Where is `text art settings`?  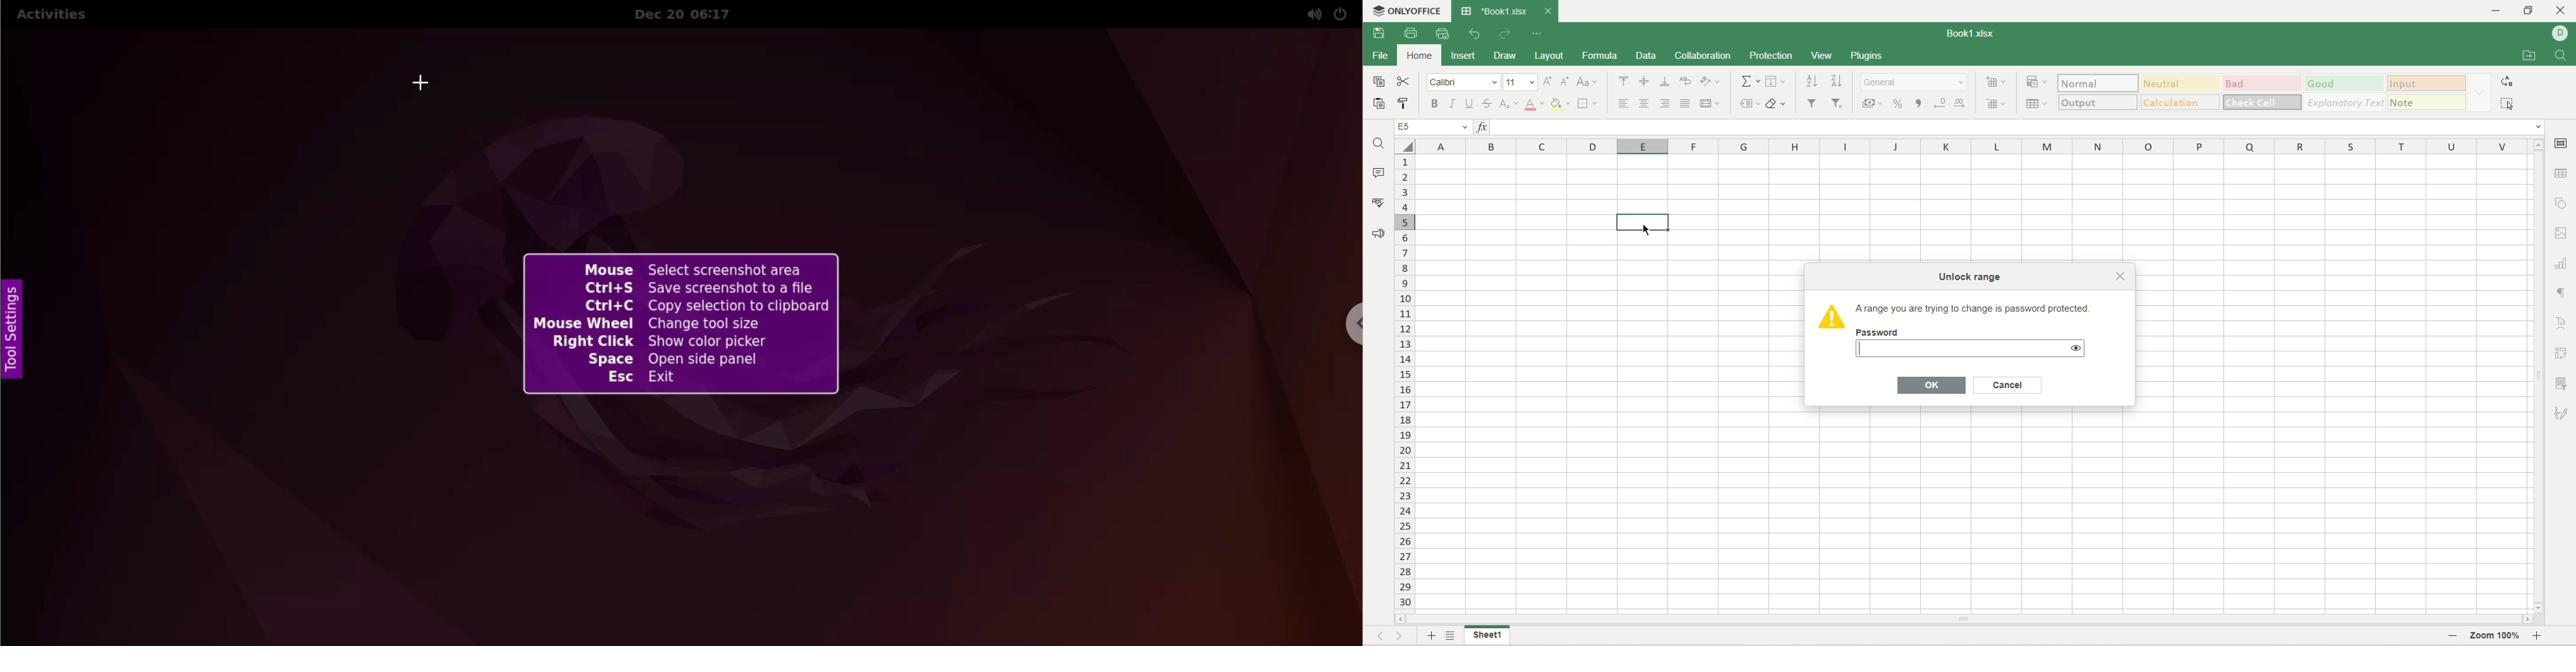
text art settings is located at coordinates (2562, 324).